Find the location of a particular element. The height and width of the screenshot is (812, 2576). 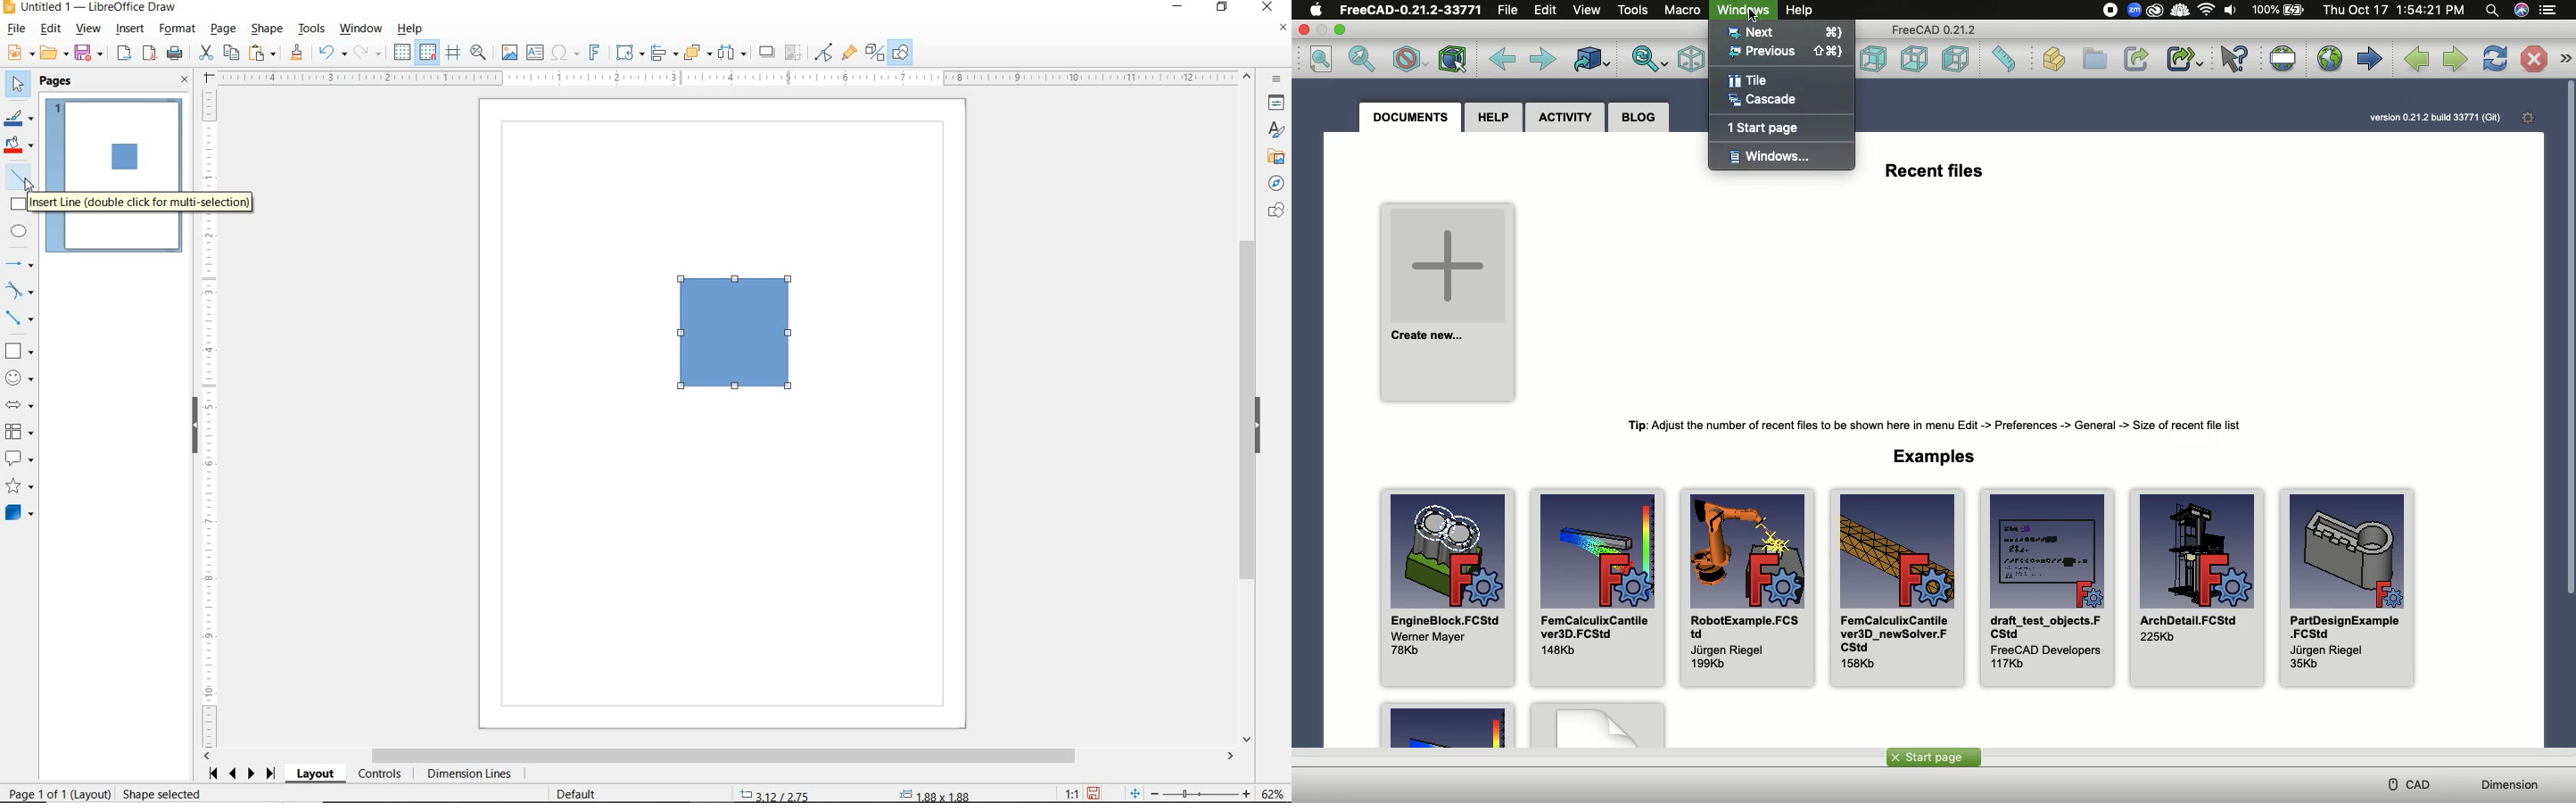

FemCalculixCantilever3D_newSolver.FCStd is located at coordinates (1898, 588).